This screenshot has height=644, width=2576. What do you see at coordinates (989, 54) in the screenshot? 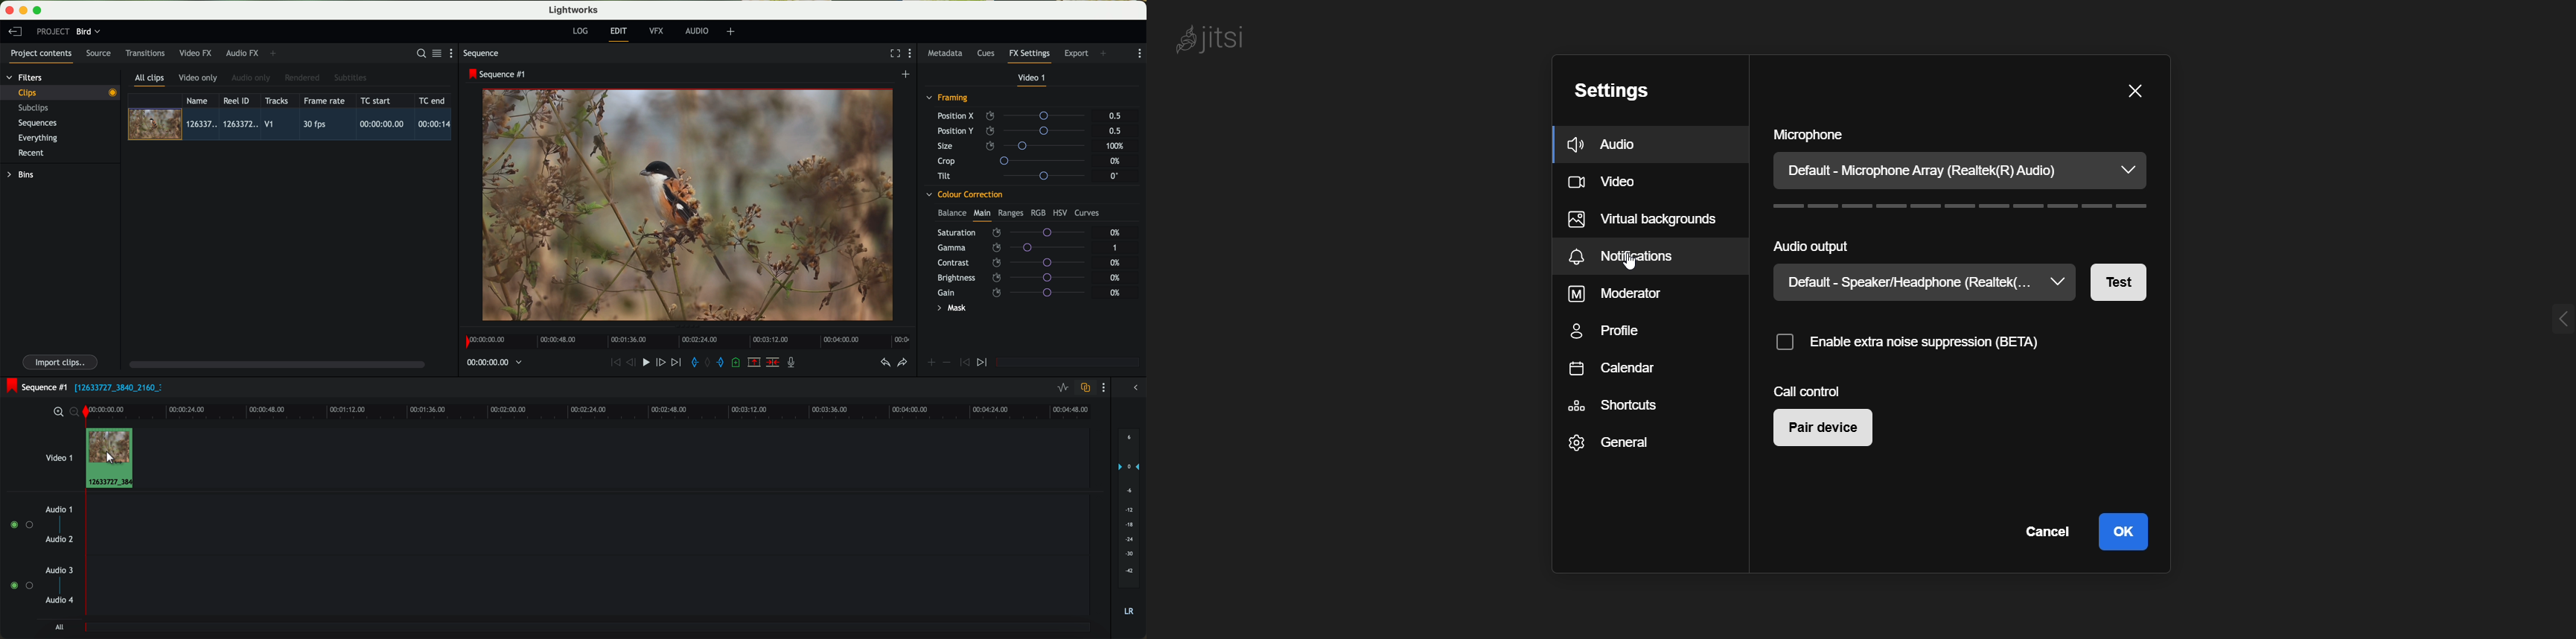
I see `cues` at bounding box center [989, 54].